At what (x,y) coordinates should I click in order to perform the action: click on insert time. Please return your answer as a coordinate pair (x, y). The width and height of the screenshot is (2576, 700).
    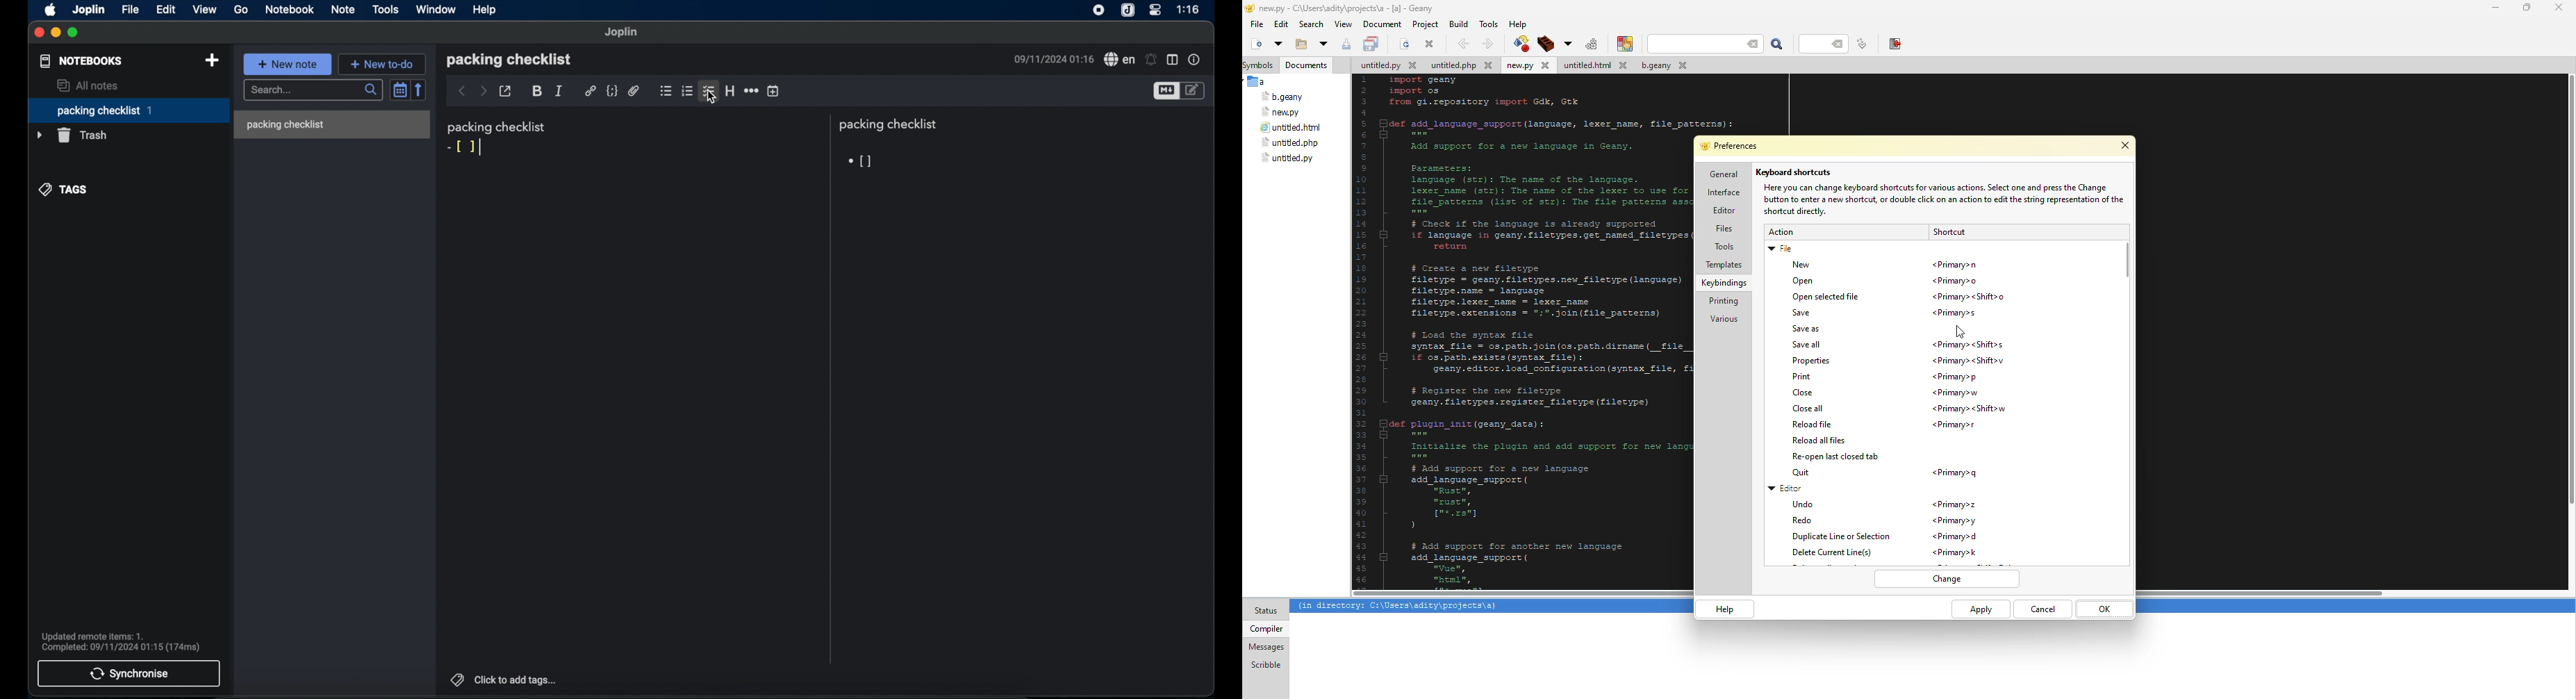
    Looking at the image, I should click on (774, 91).